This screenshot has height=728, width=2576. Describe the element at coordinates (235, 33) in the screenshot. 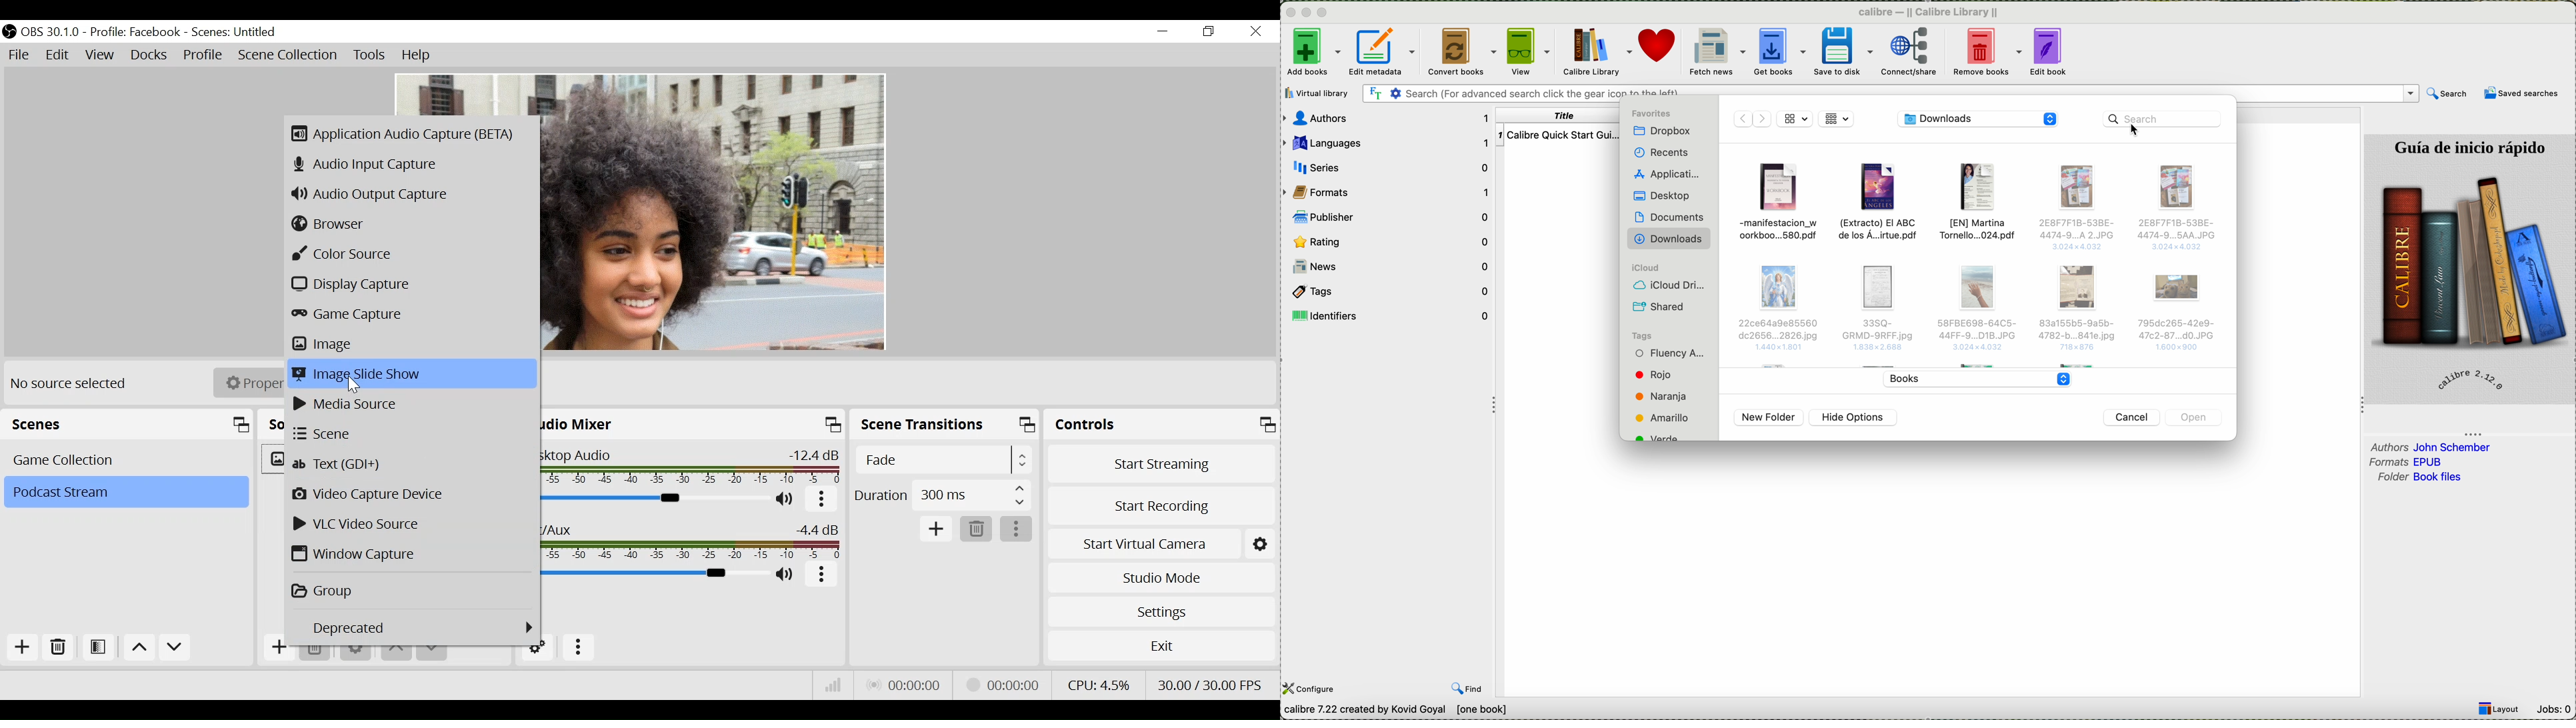

I see `Scene` at that location.